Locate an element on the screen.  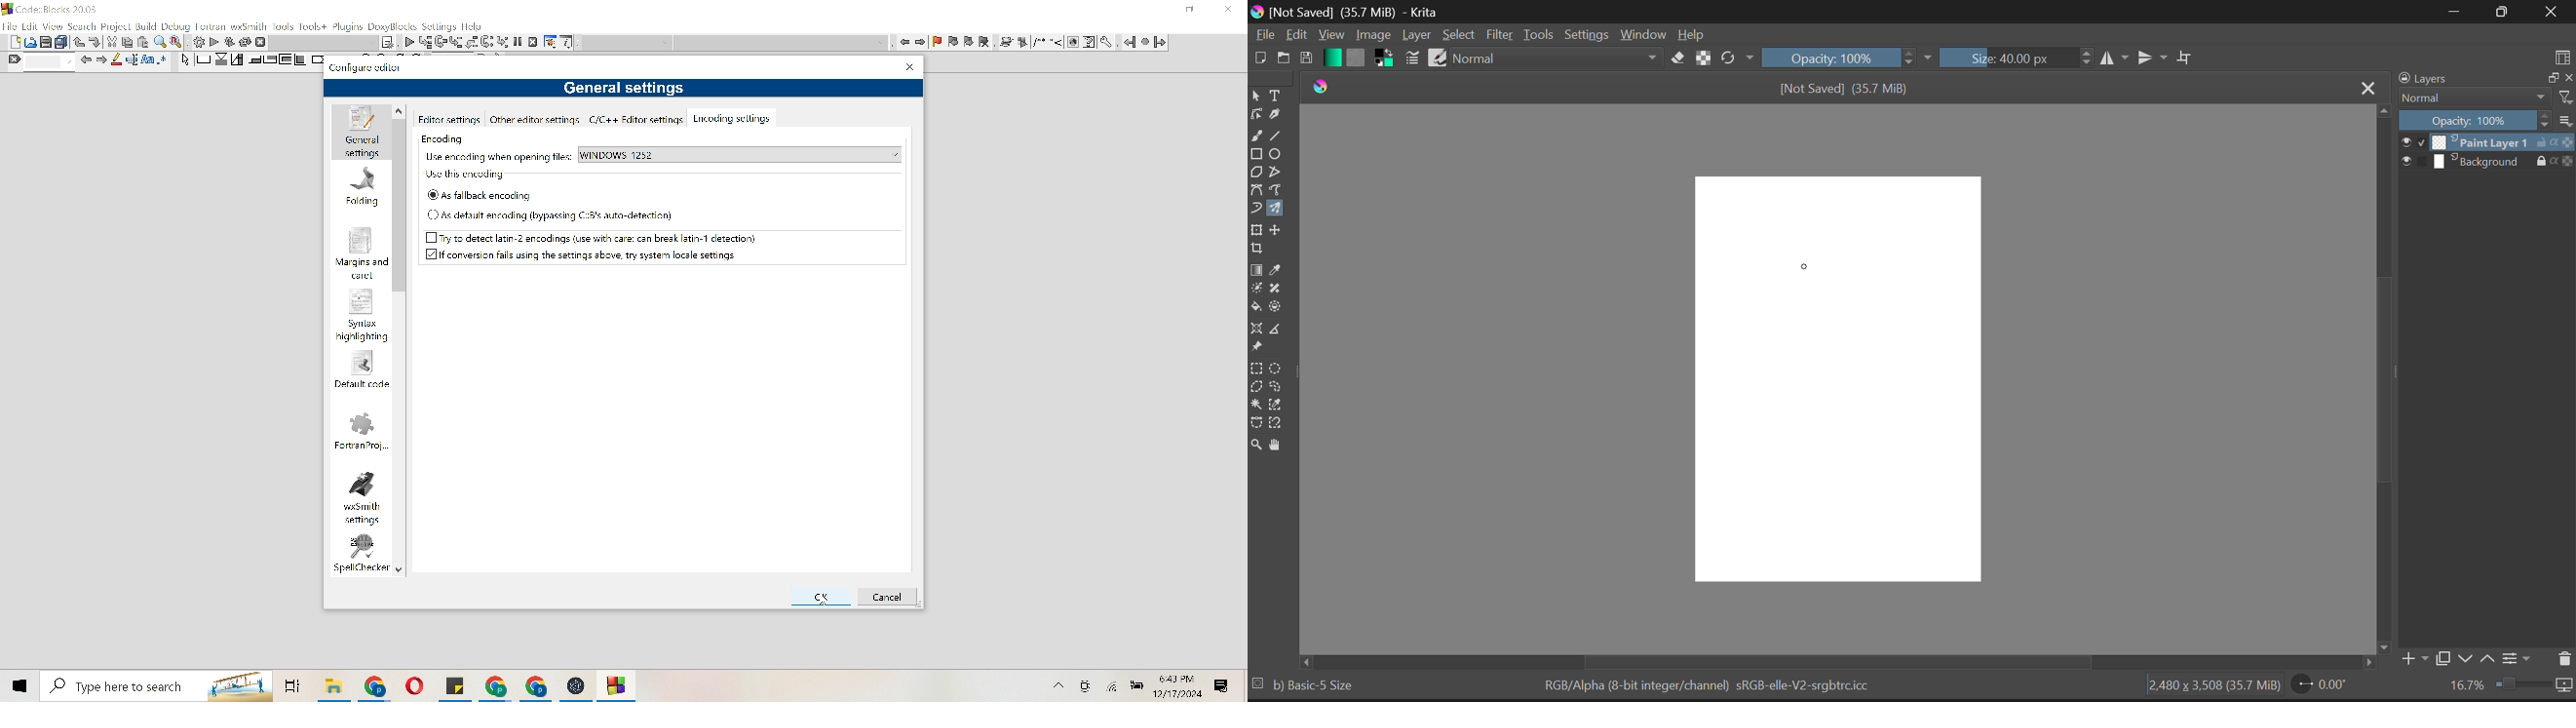
Transform Layer is located at coordinates (1256, 230).